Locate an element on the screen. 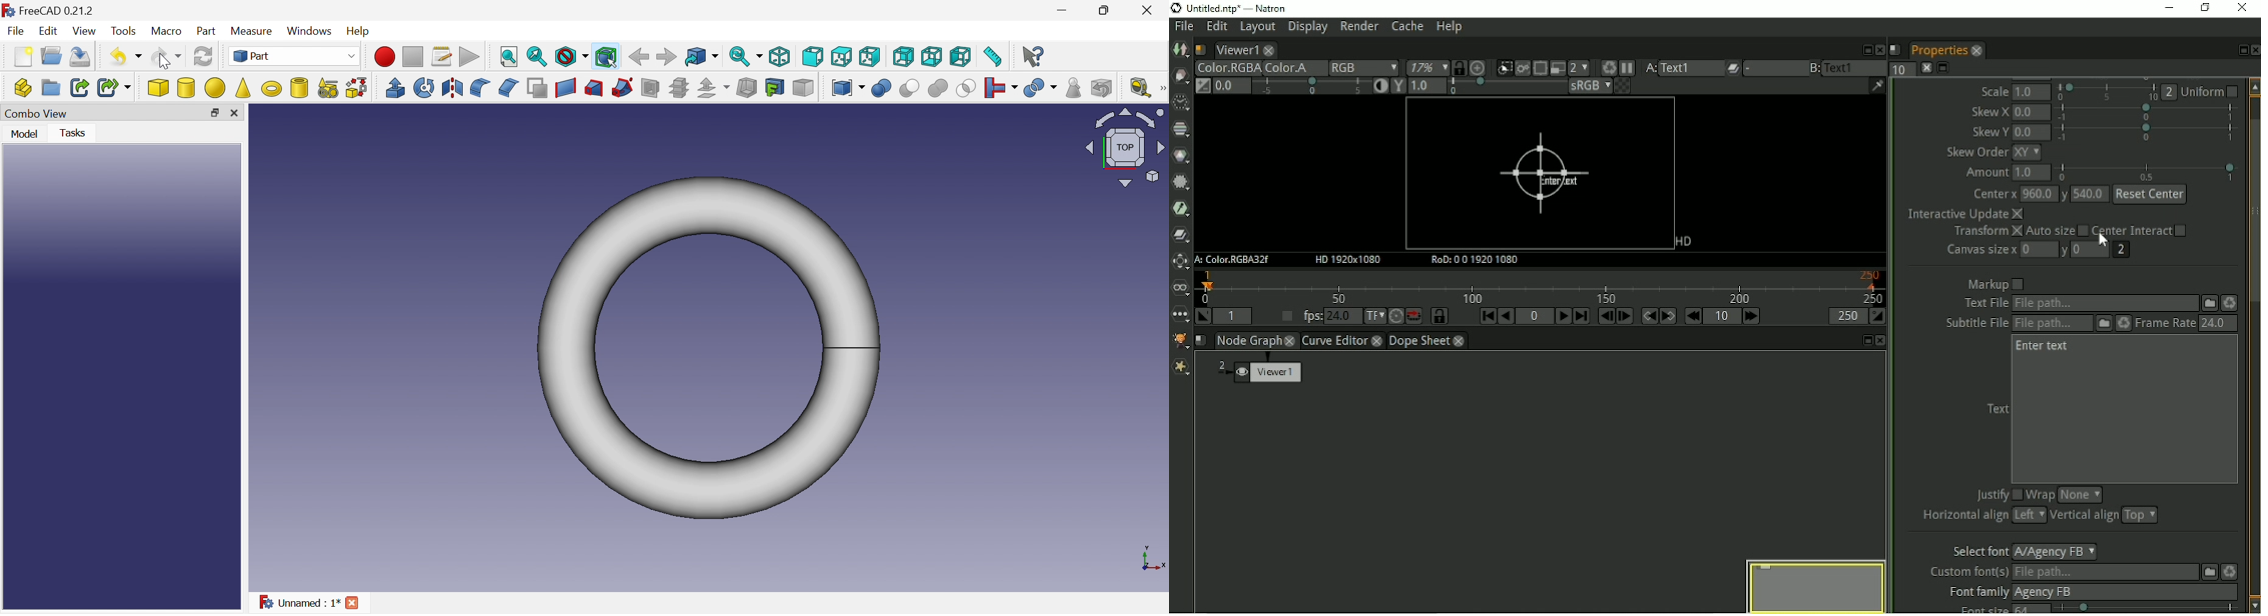 The width and height of the screenshot is (2268, 616). Union is located at coordinates (938, 88).